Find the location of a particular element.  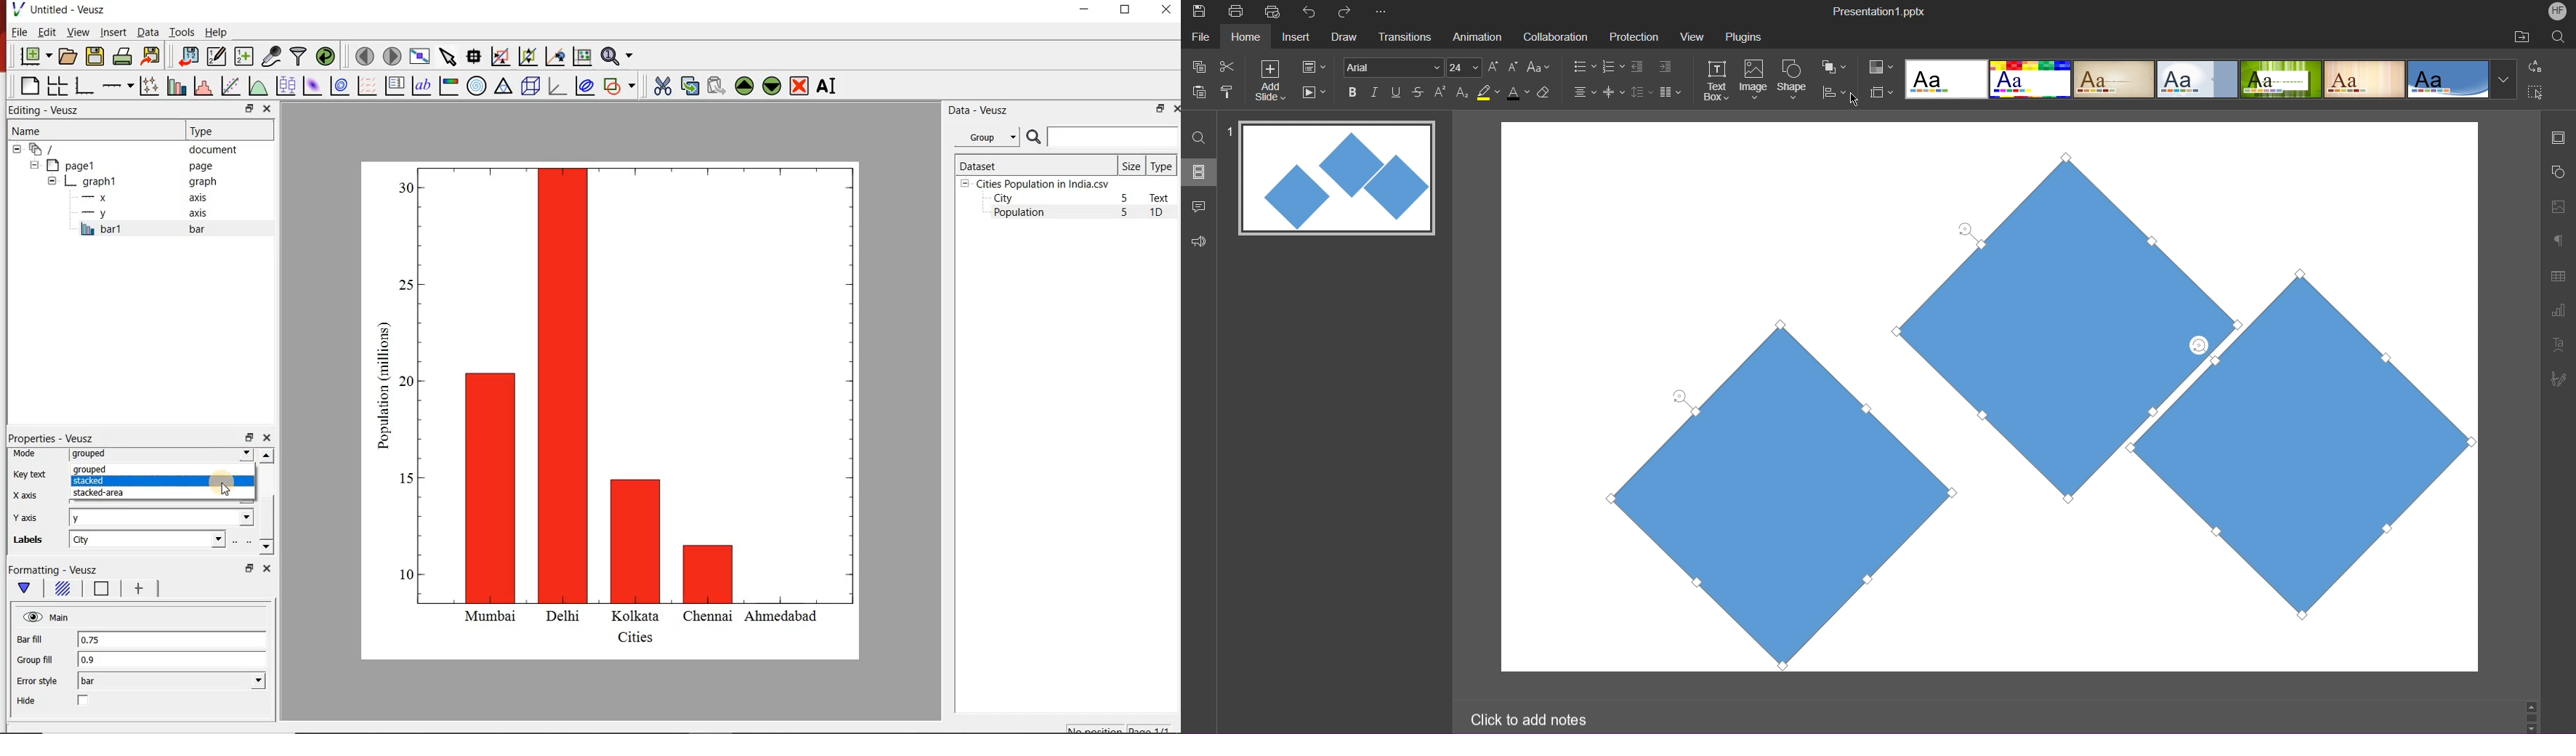

restore is located at coordinates (248, 568).